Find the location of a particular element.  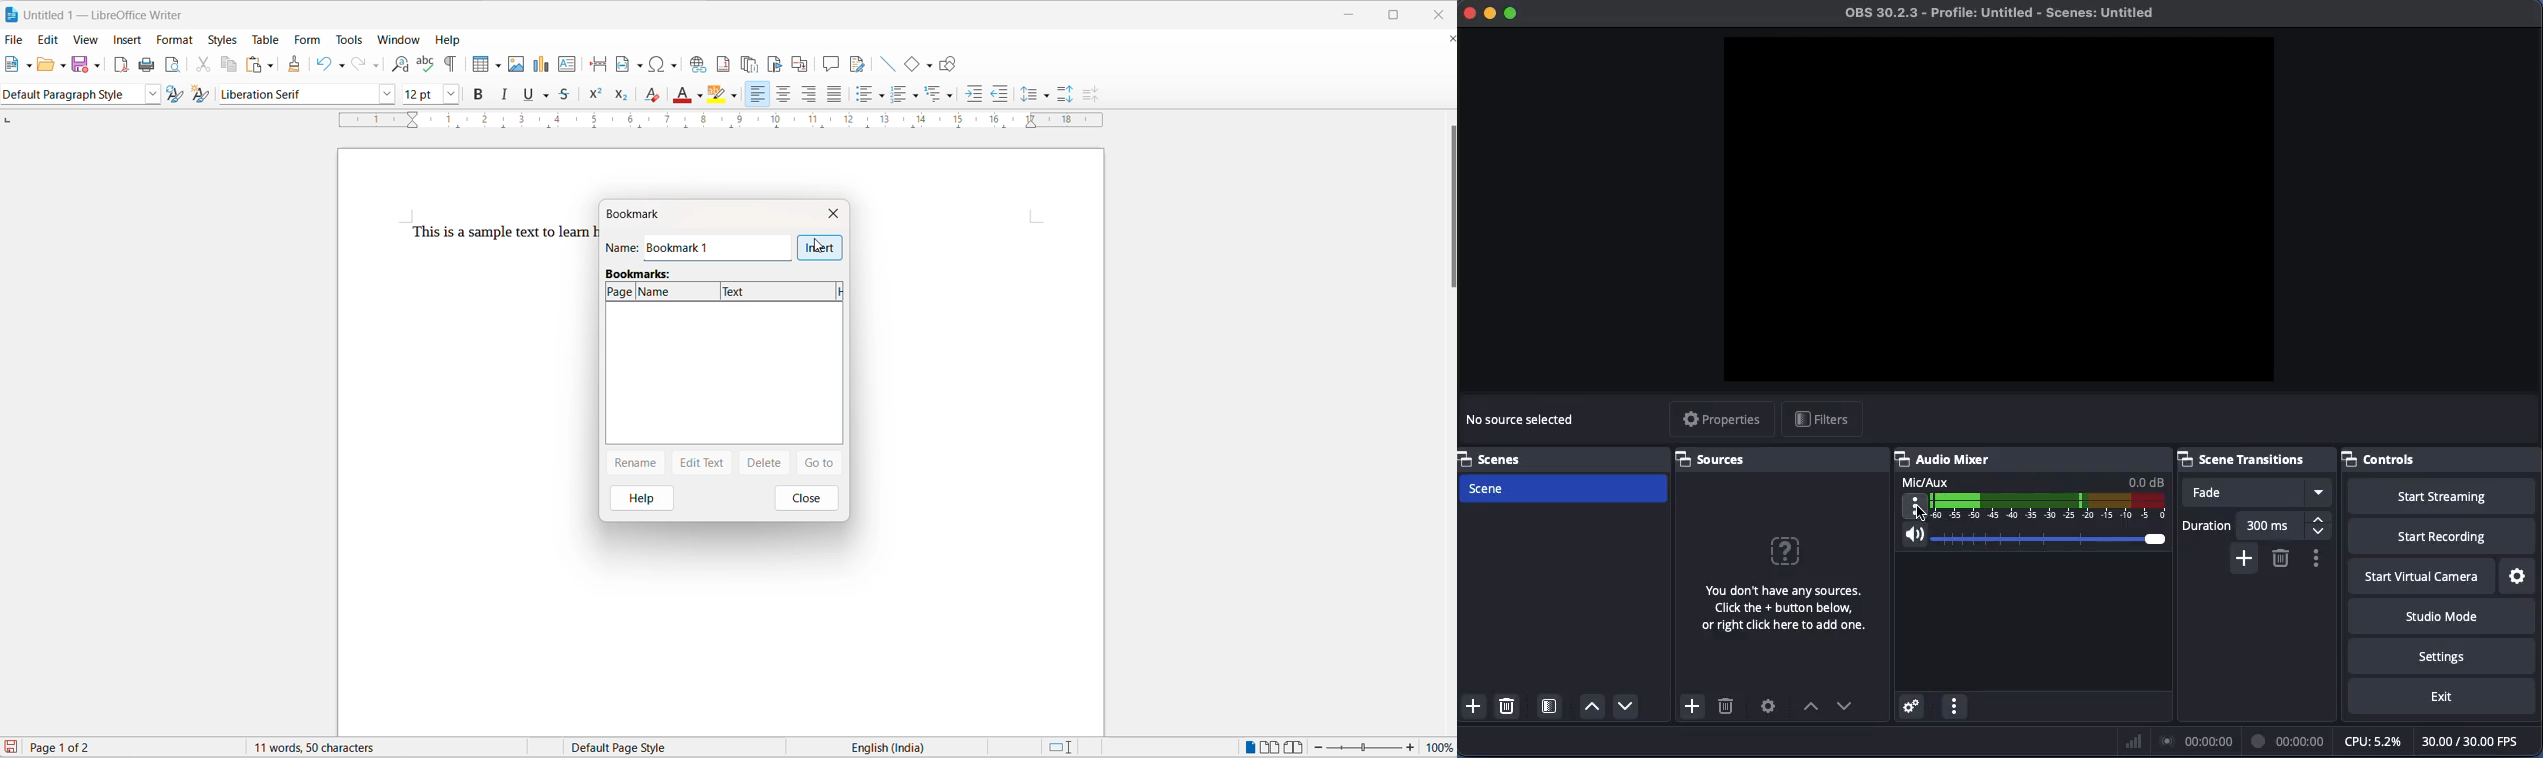

draw functions is located at coordinates (948, 62).